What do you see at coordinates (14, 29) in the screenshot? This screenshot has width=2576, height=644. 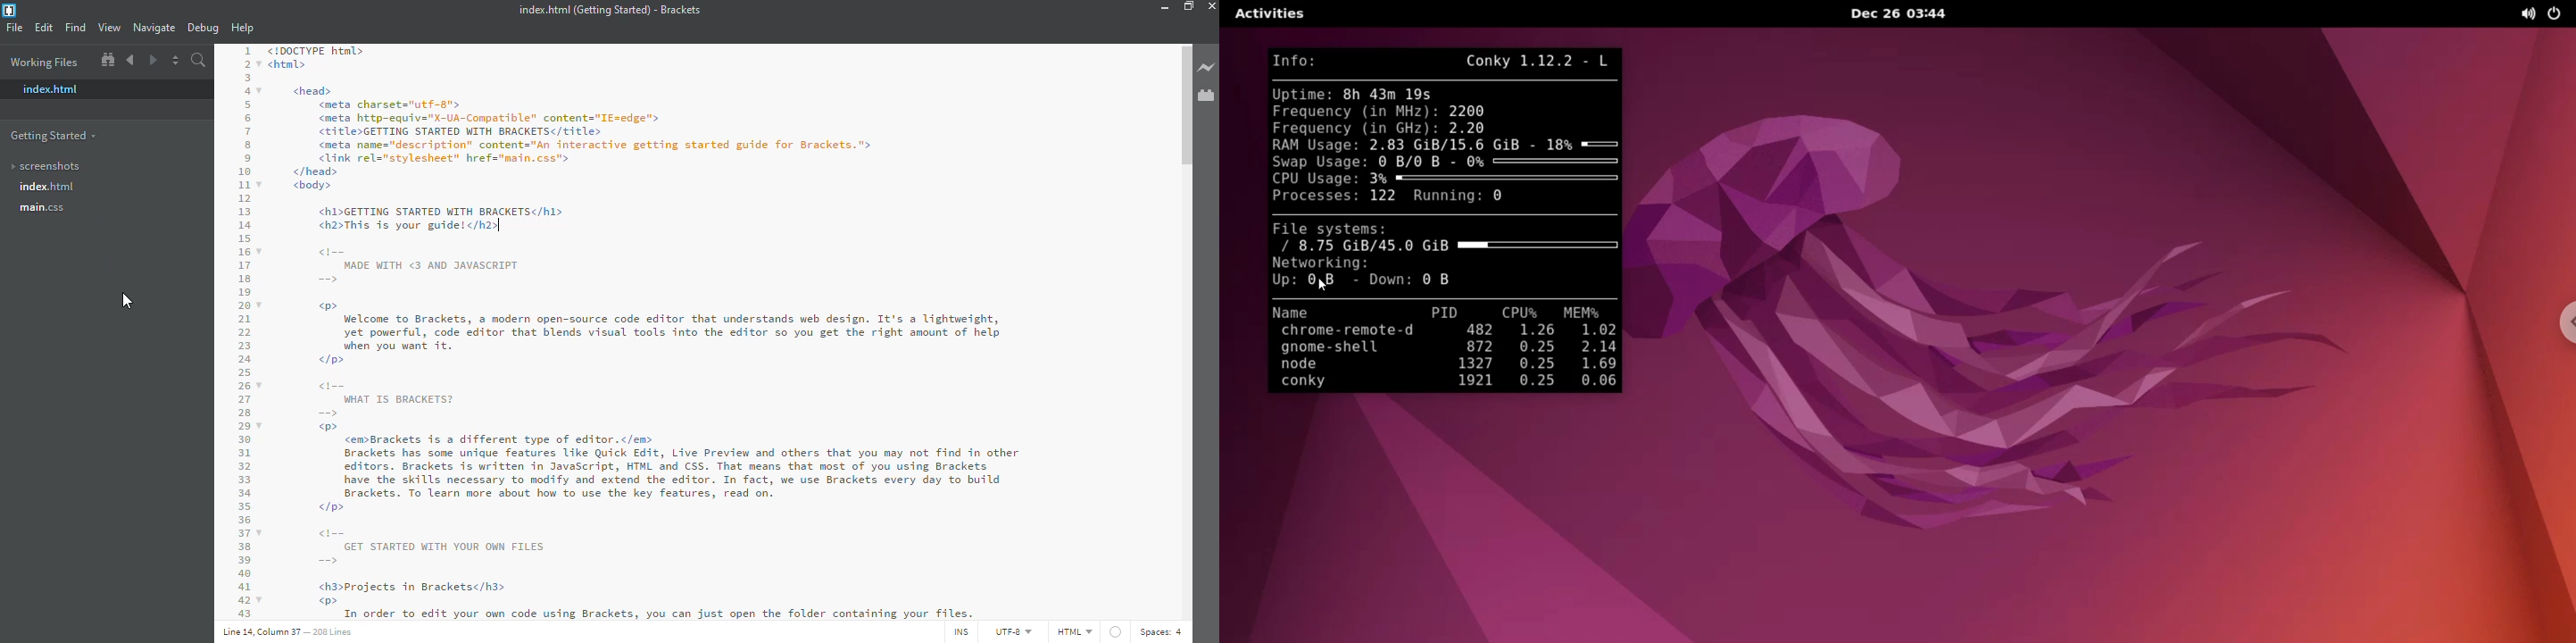 I see `file` at bounding box center [14, 29].